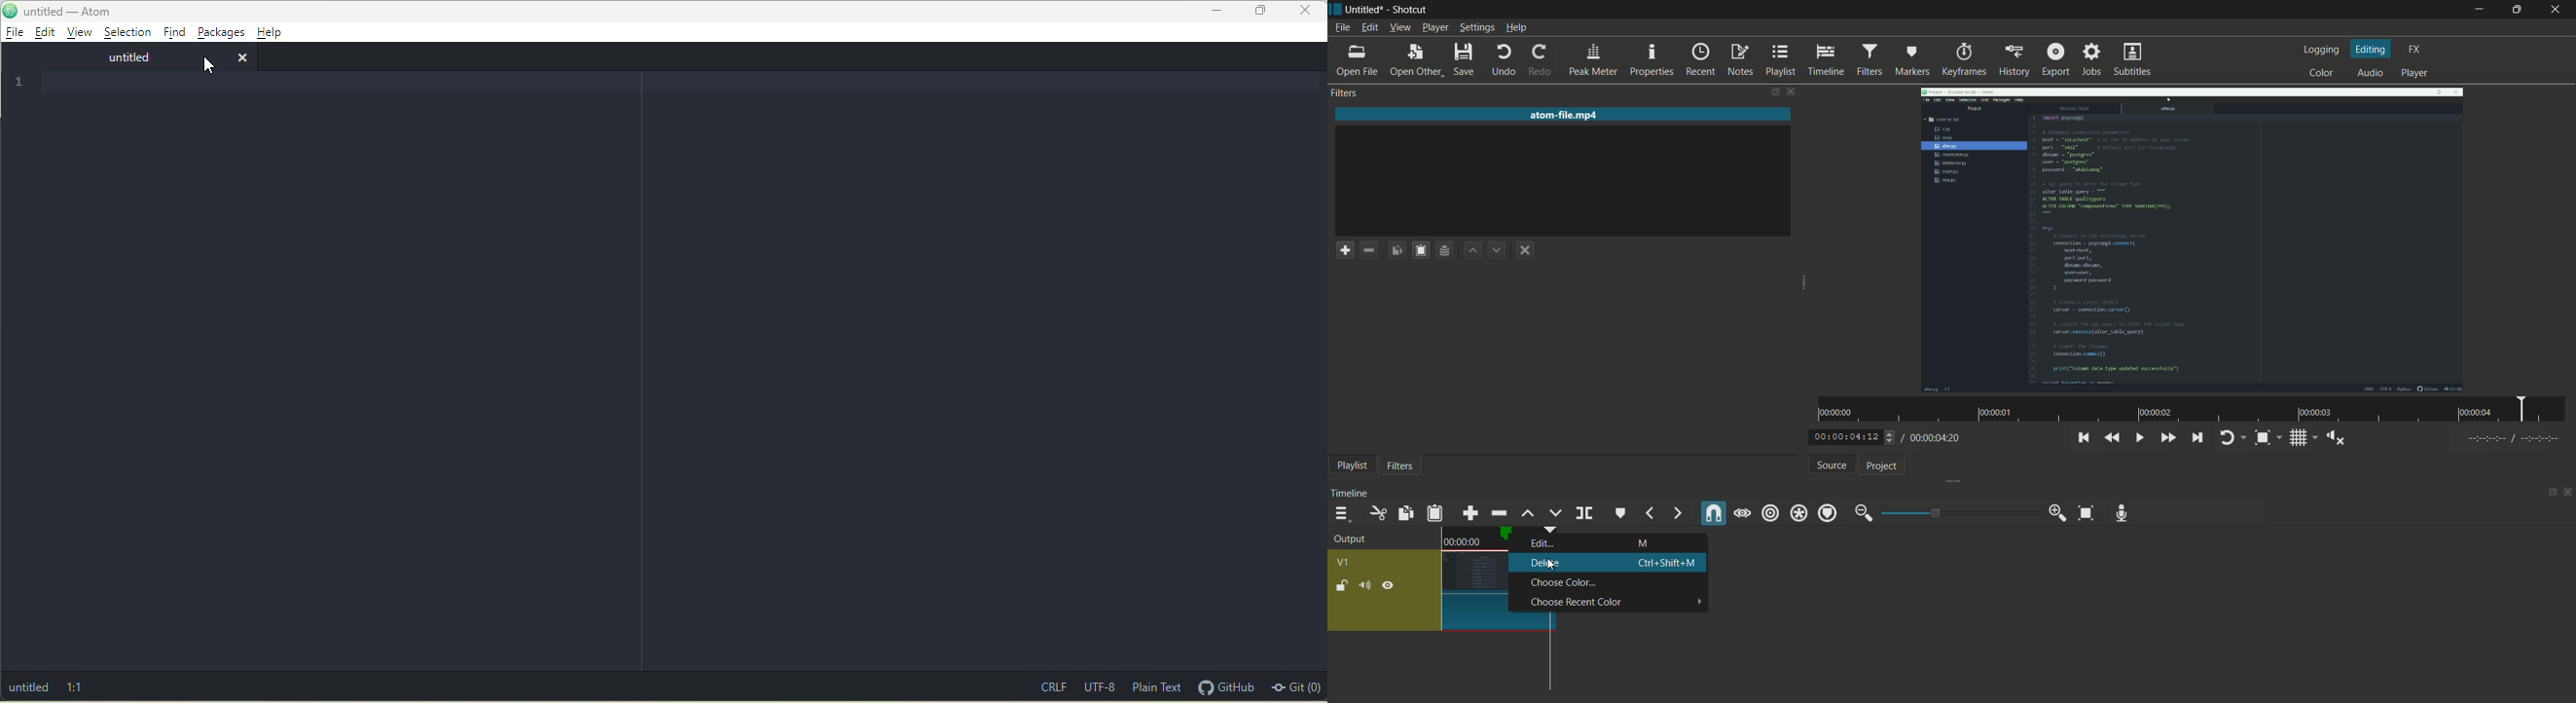 This screenshot has height=728, width=2576. Describe the element at coordinates (2560, 9) in the screenshot. I see `close app` at that location.